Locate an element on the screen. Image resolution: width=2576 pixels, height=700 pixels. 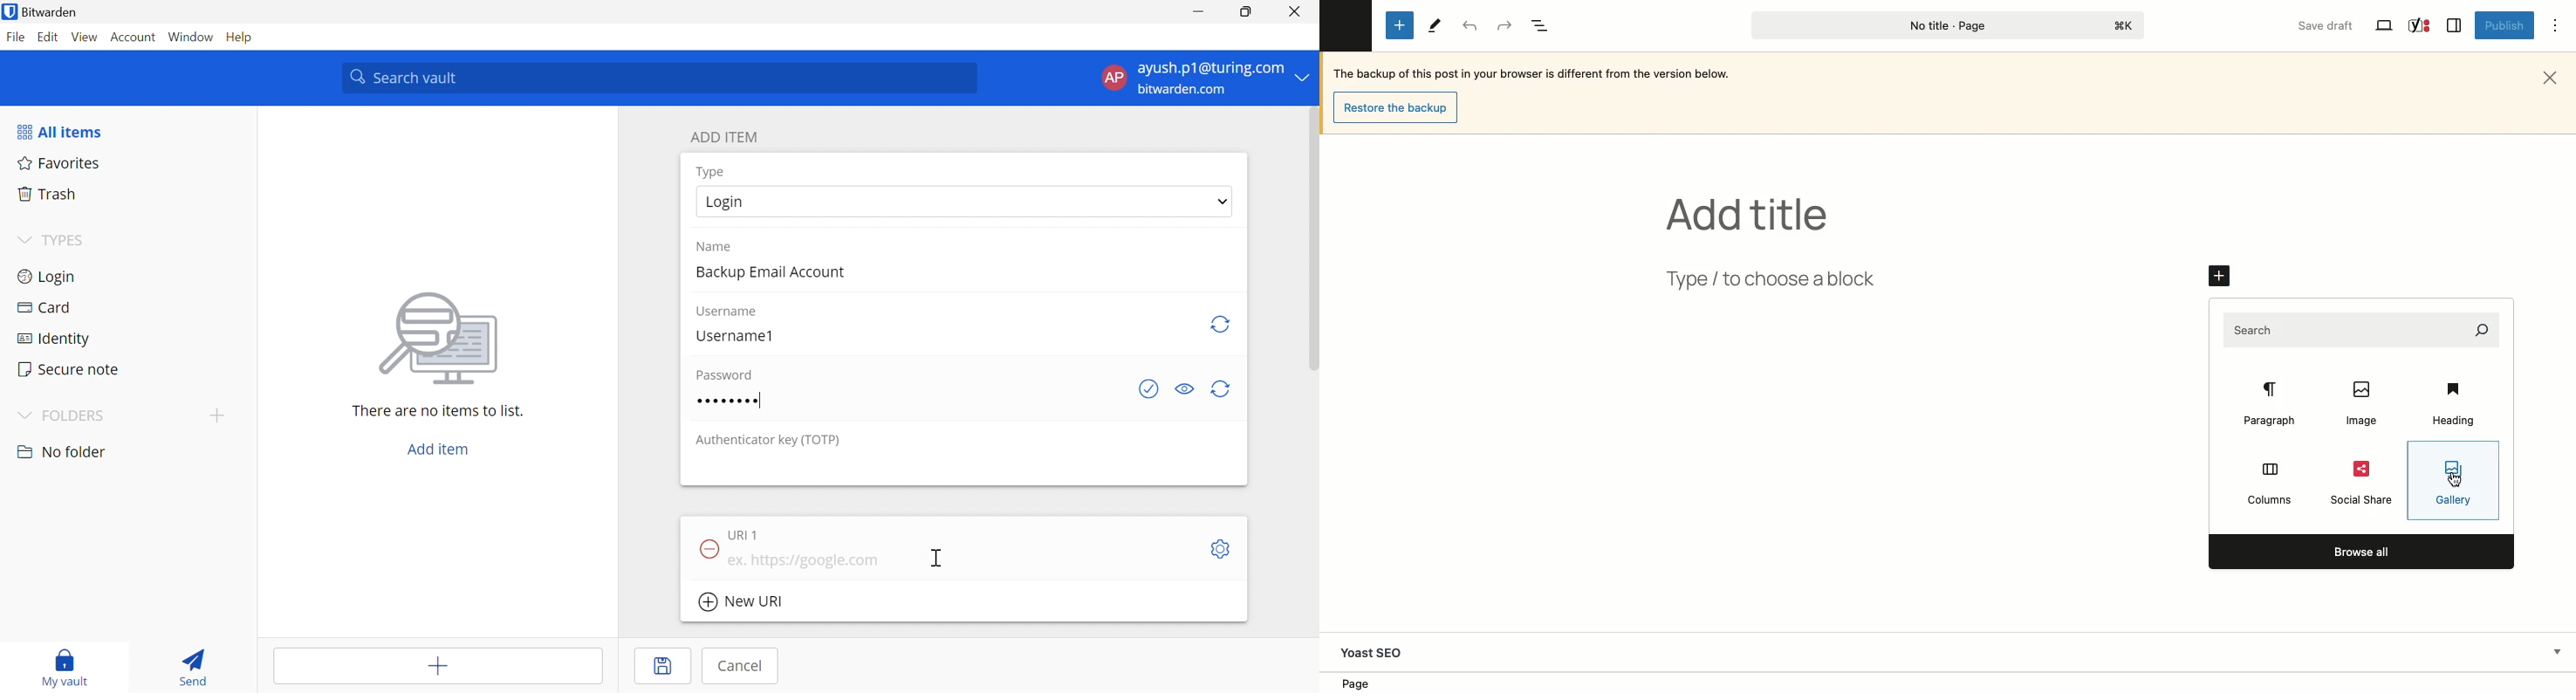
Help is located at coordinates (237, 36).